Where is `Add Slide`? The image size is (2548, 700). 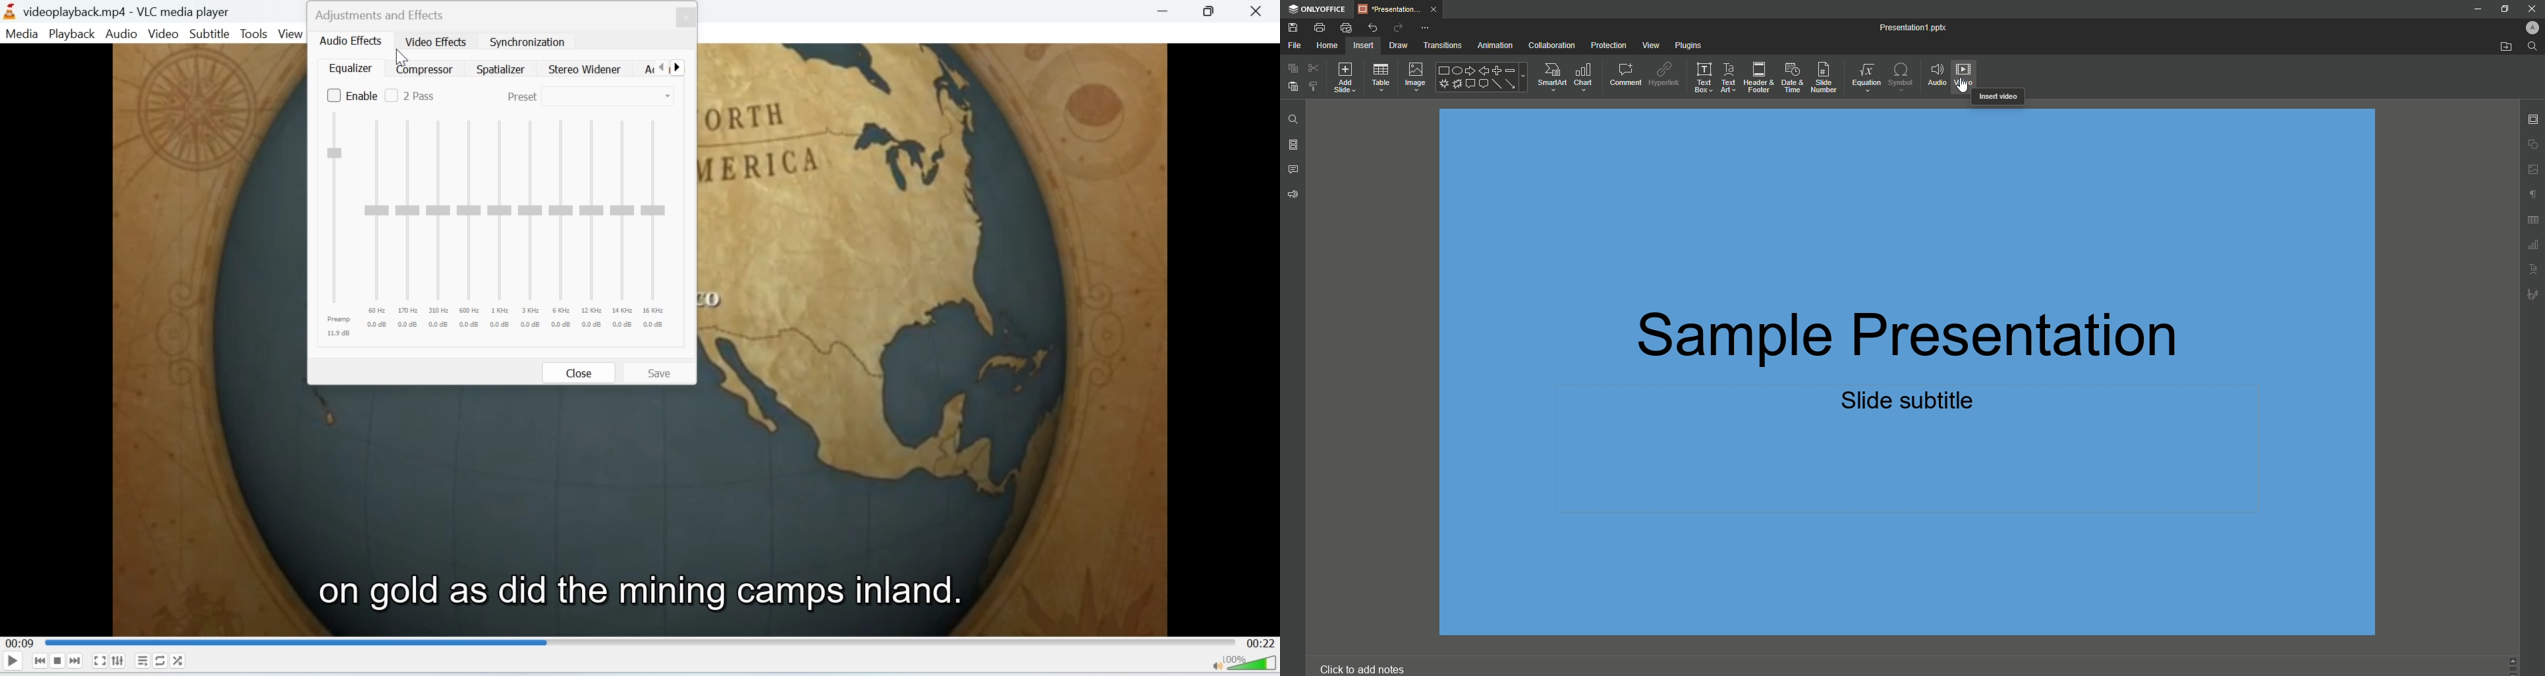
Add Slide is located at coordinates (1349, 78).